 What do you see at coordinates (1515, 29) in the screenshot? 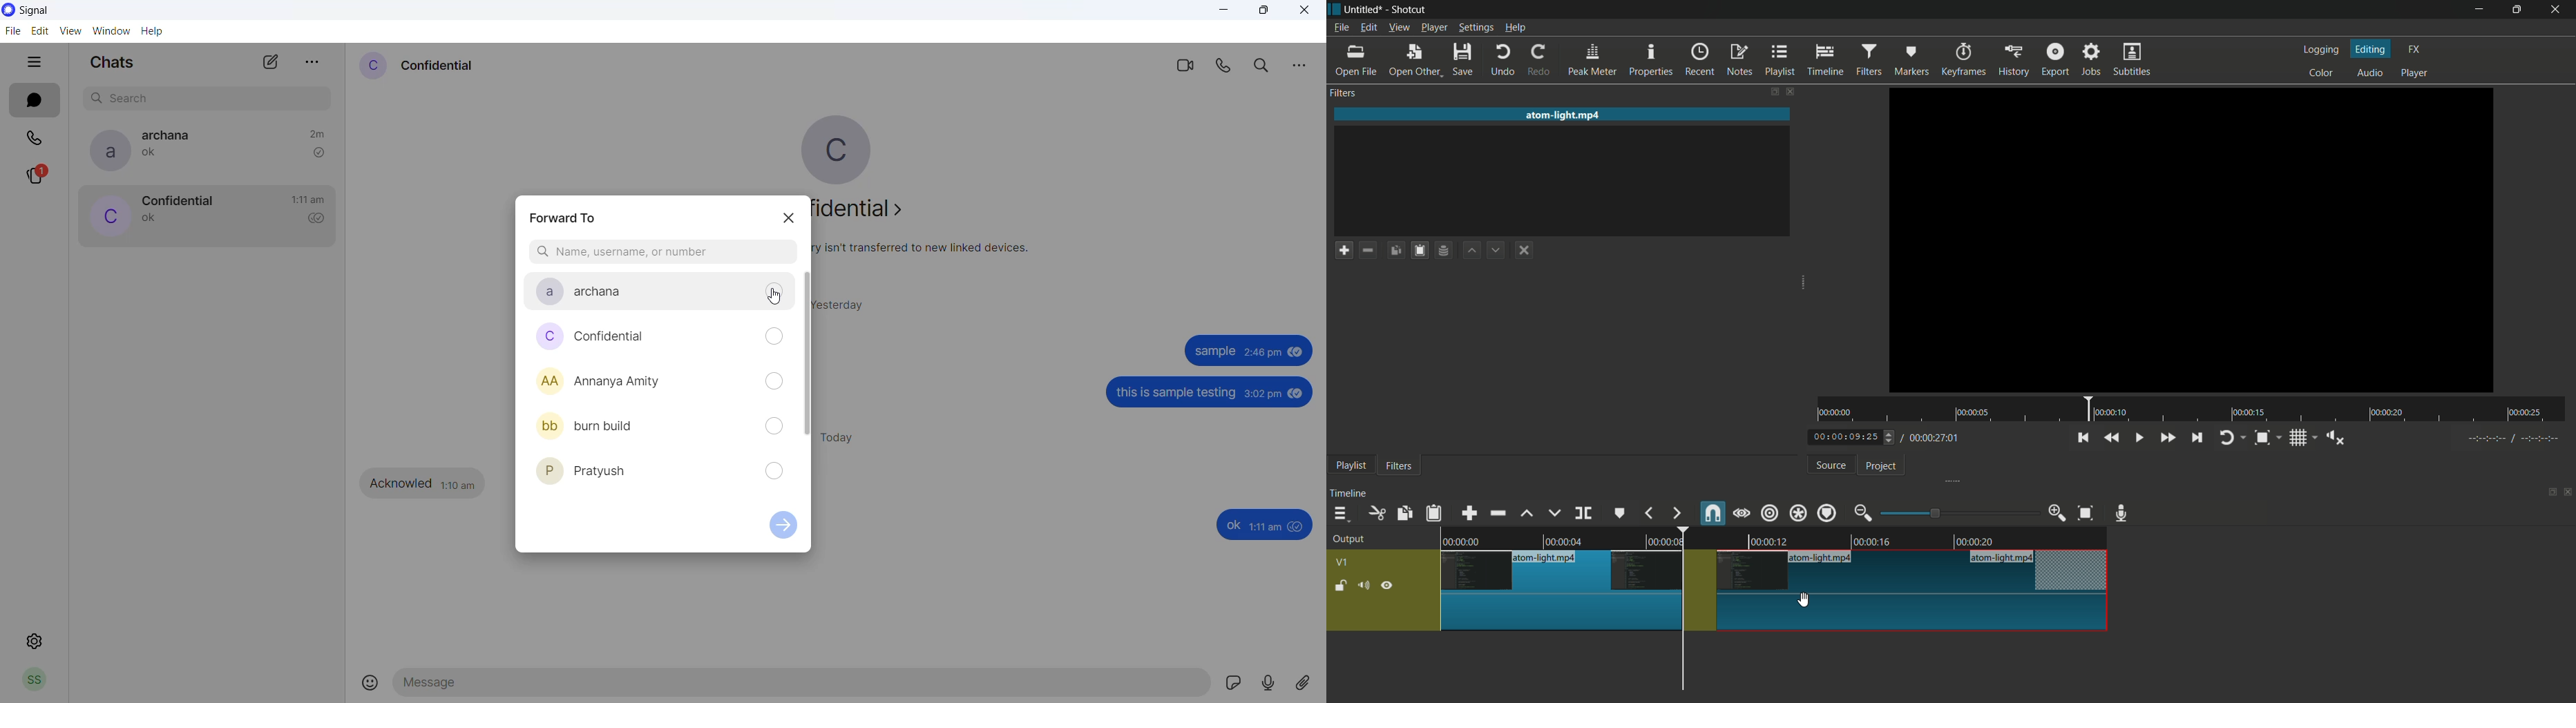
I see `help menu` at bounding box center [1515, 29].